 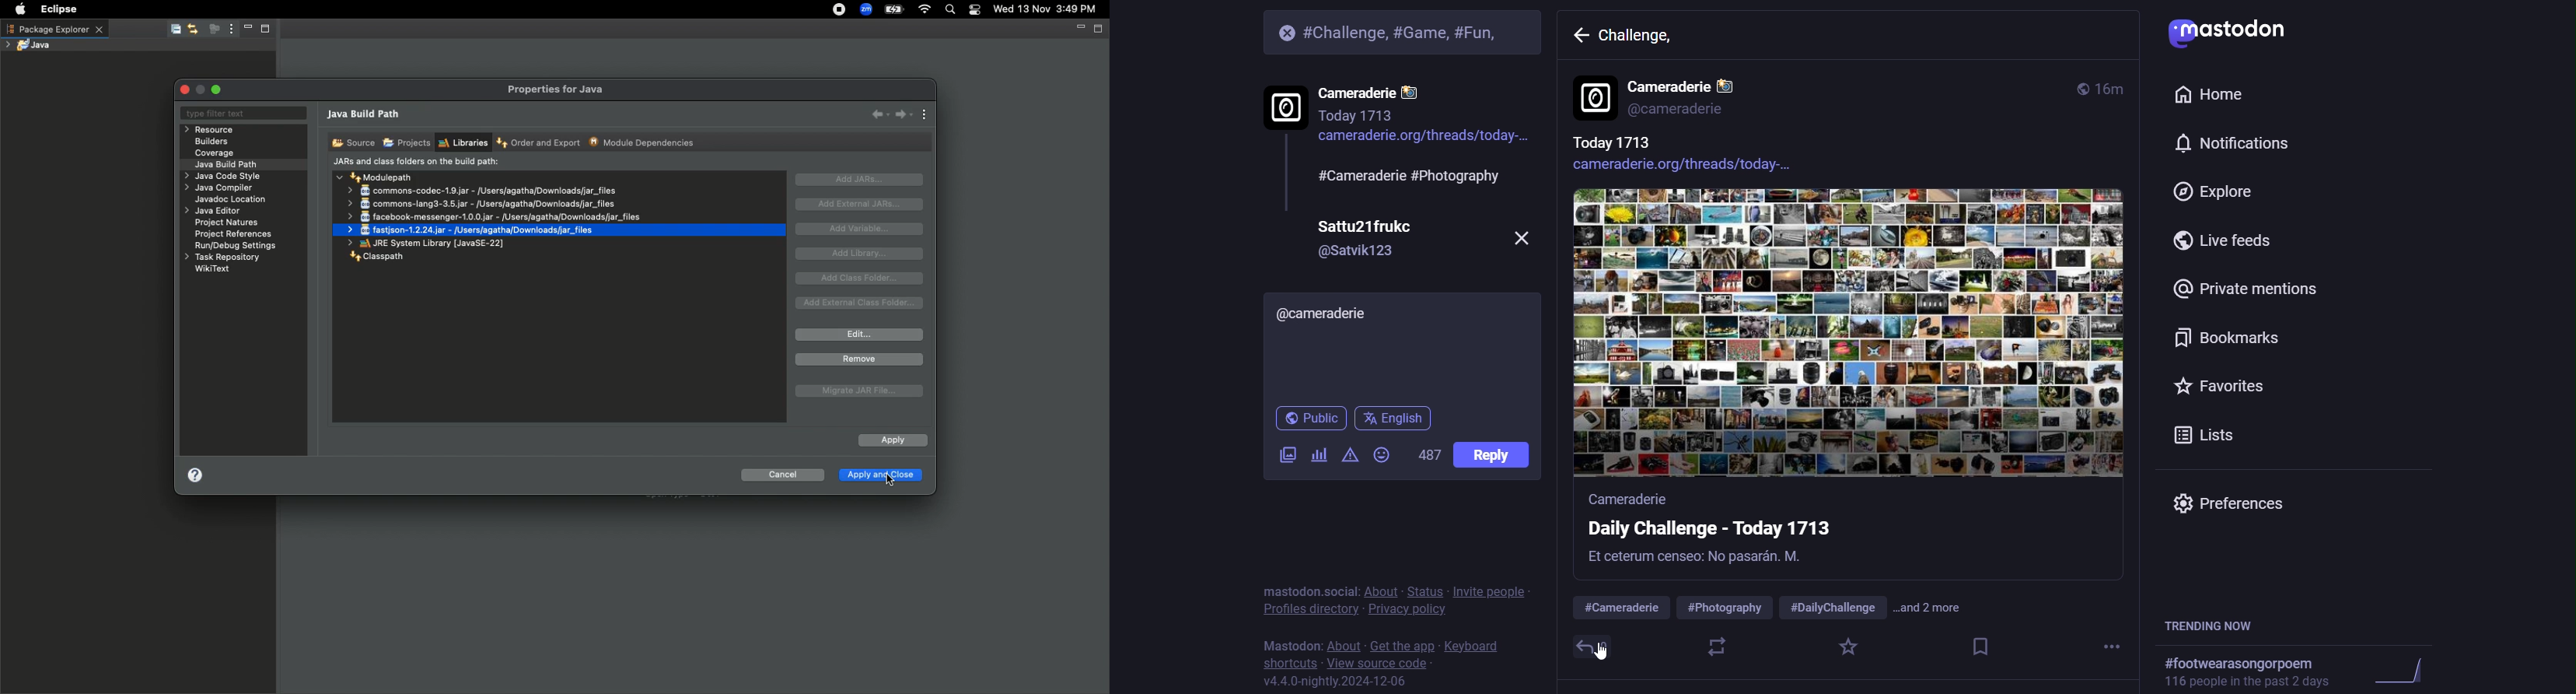 I want to click on id, so click(x=1360, y=253).